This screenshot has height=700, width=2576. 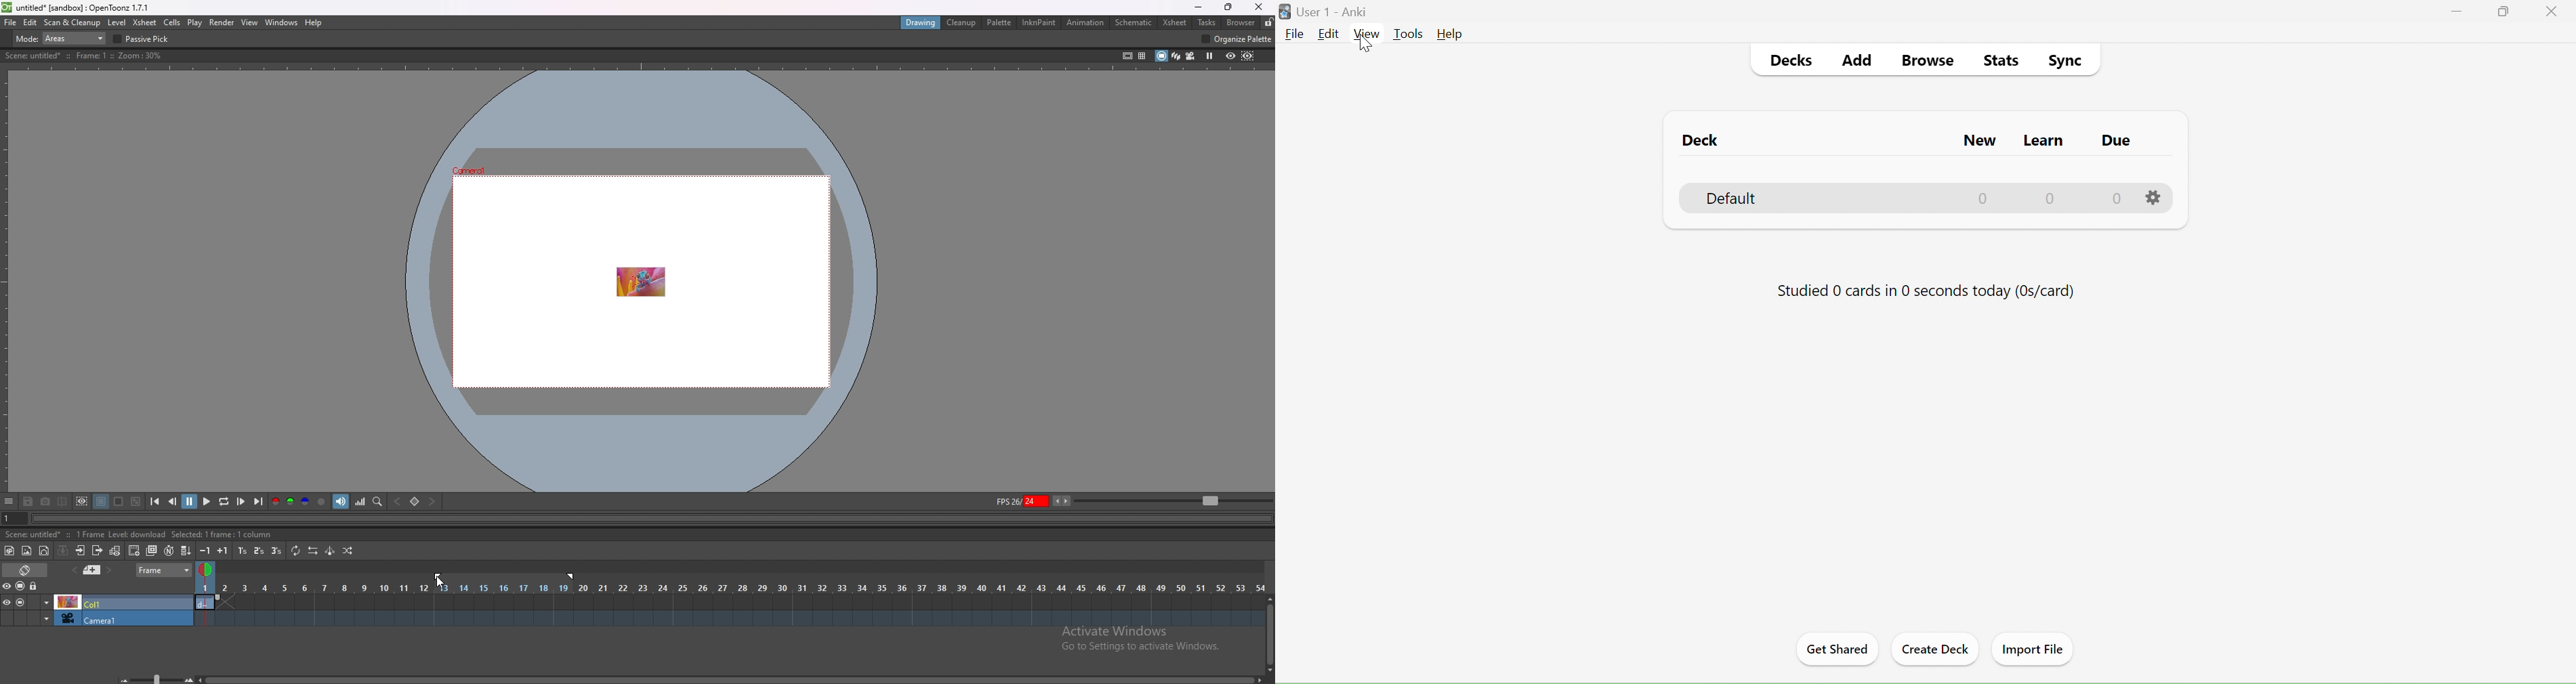 What do you see at coordinates (1742, 198) in the screenshot?
I see `default` at bounding box center [1742, 198].